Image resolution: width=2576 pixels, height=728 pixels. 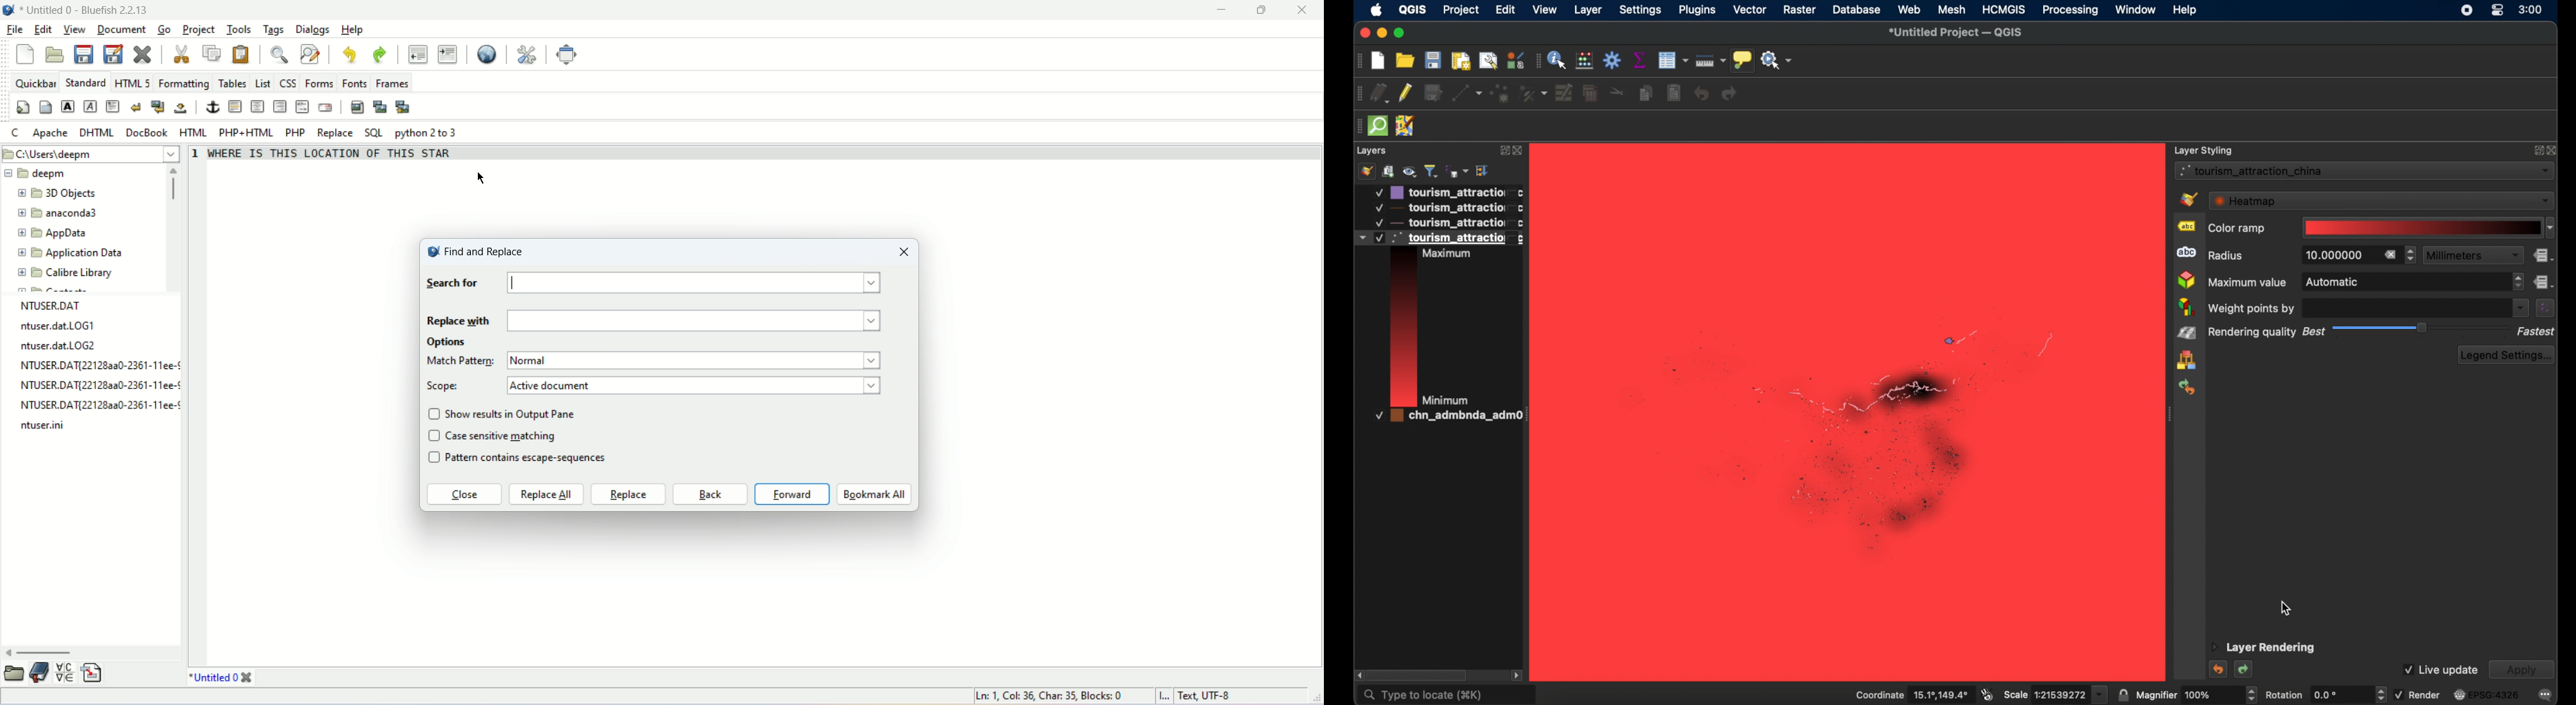 What do you see at coordinates (1520, 152) in the screenshot?
I see `close` at bounding box center [1520, 152].